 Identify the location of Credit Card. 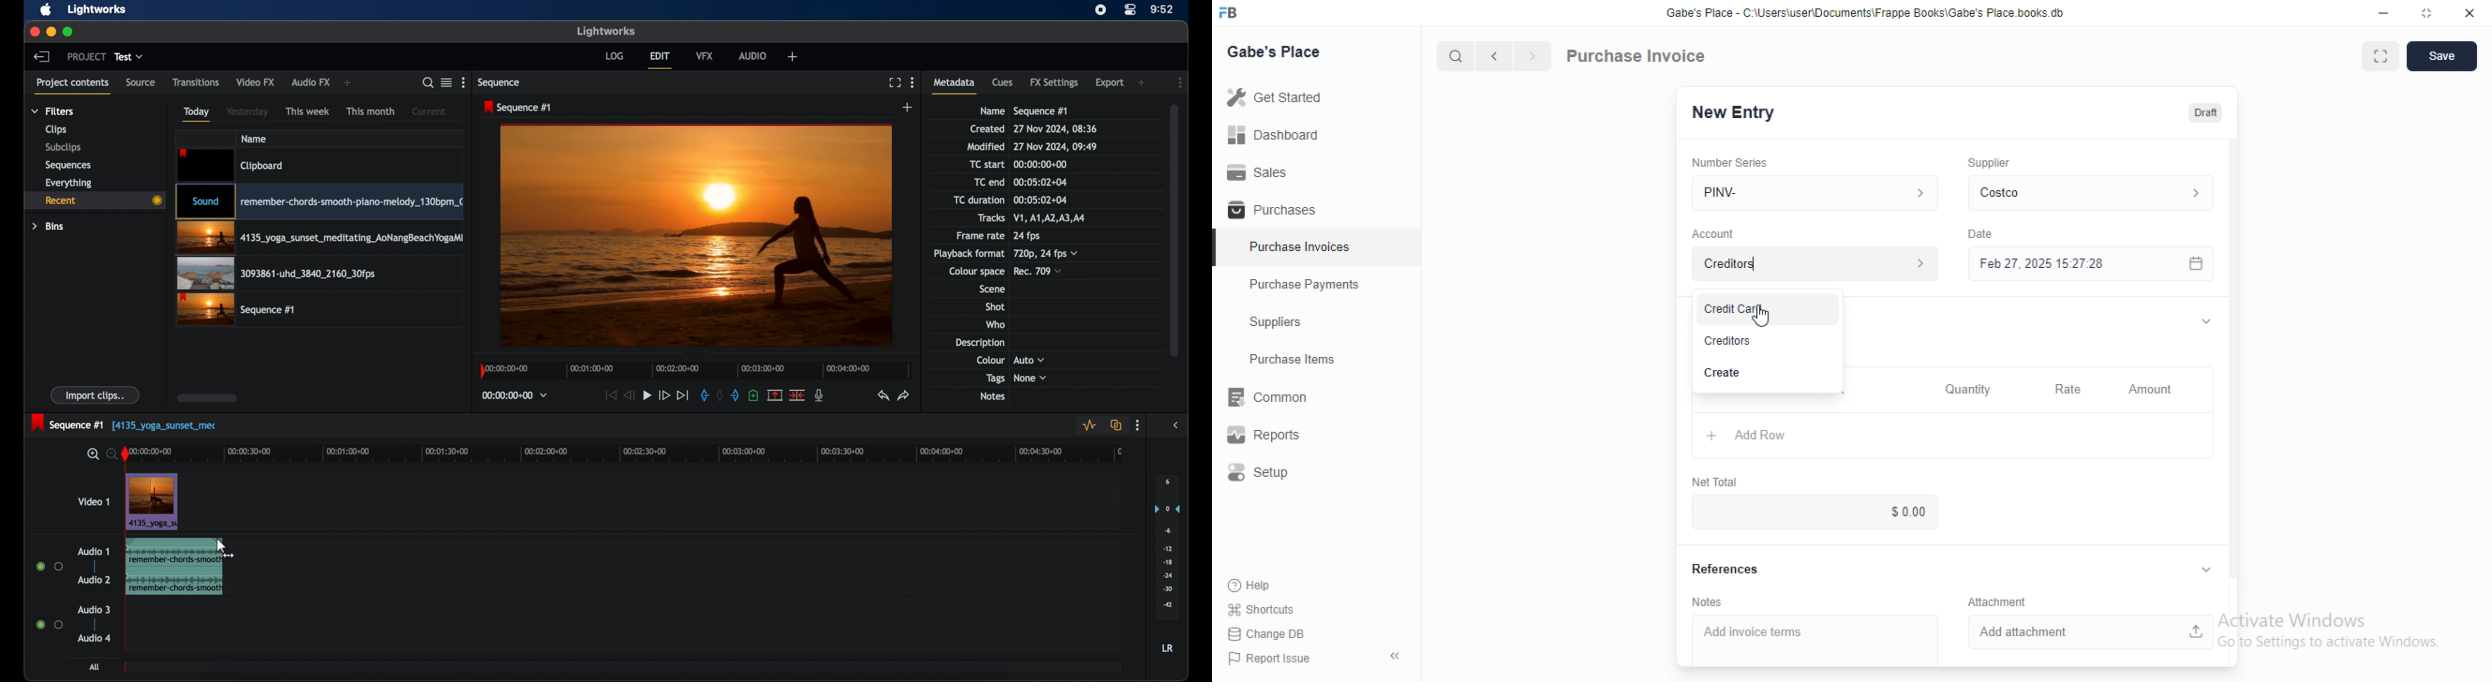
(1768, 309).